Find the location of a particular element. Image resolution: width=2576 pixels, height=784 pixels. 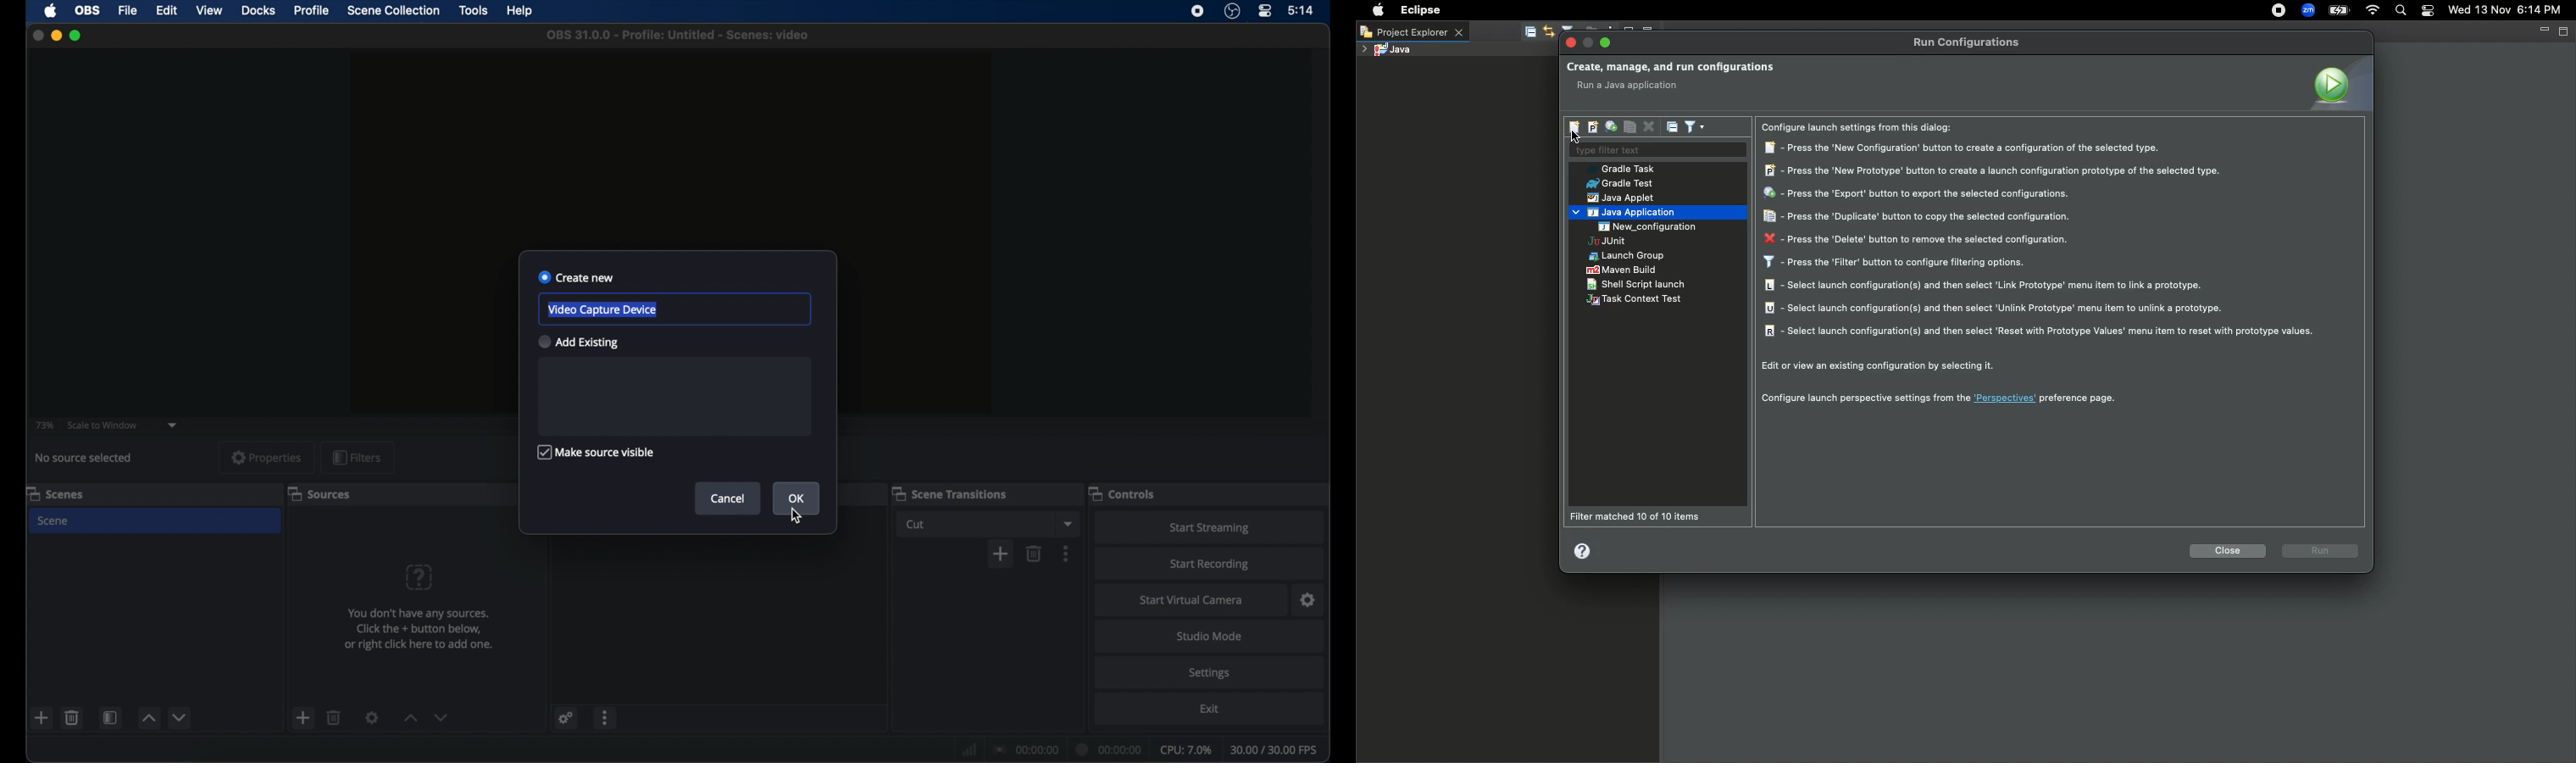

start streaming is located at coordinates (1210, 528).